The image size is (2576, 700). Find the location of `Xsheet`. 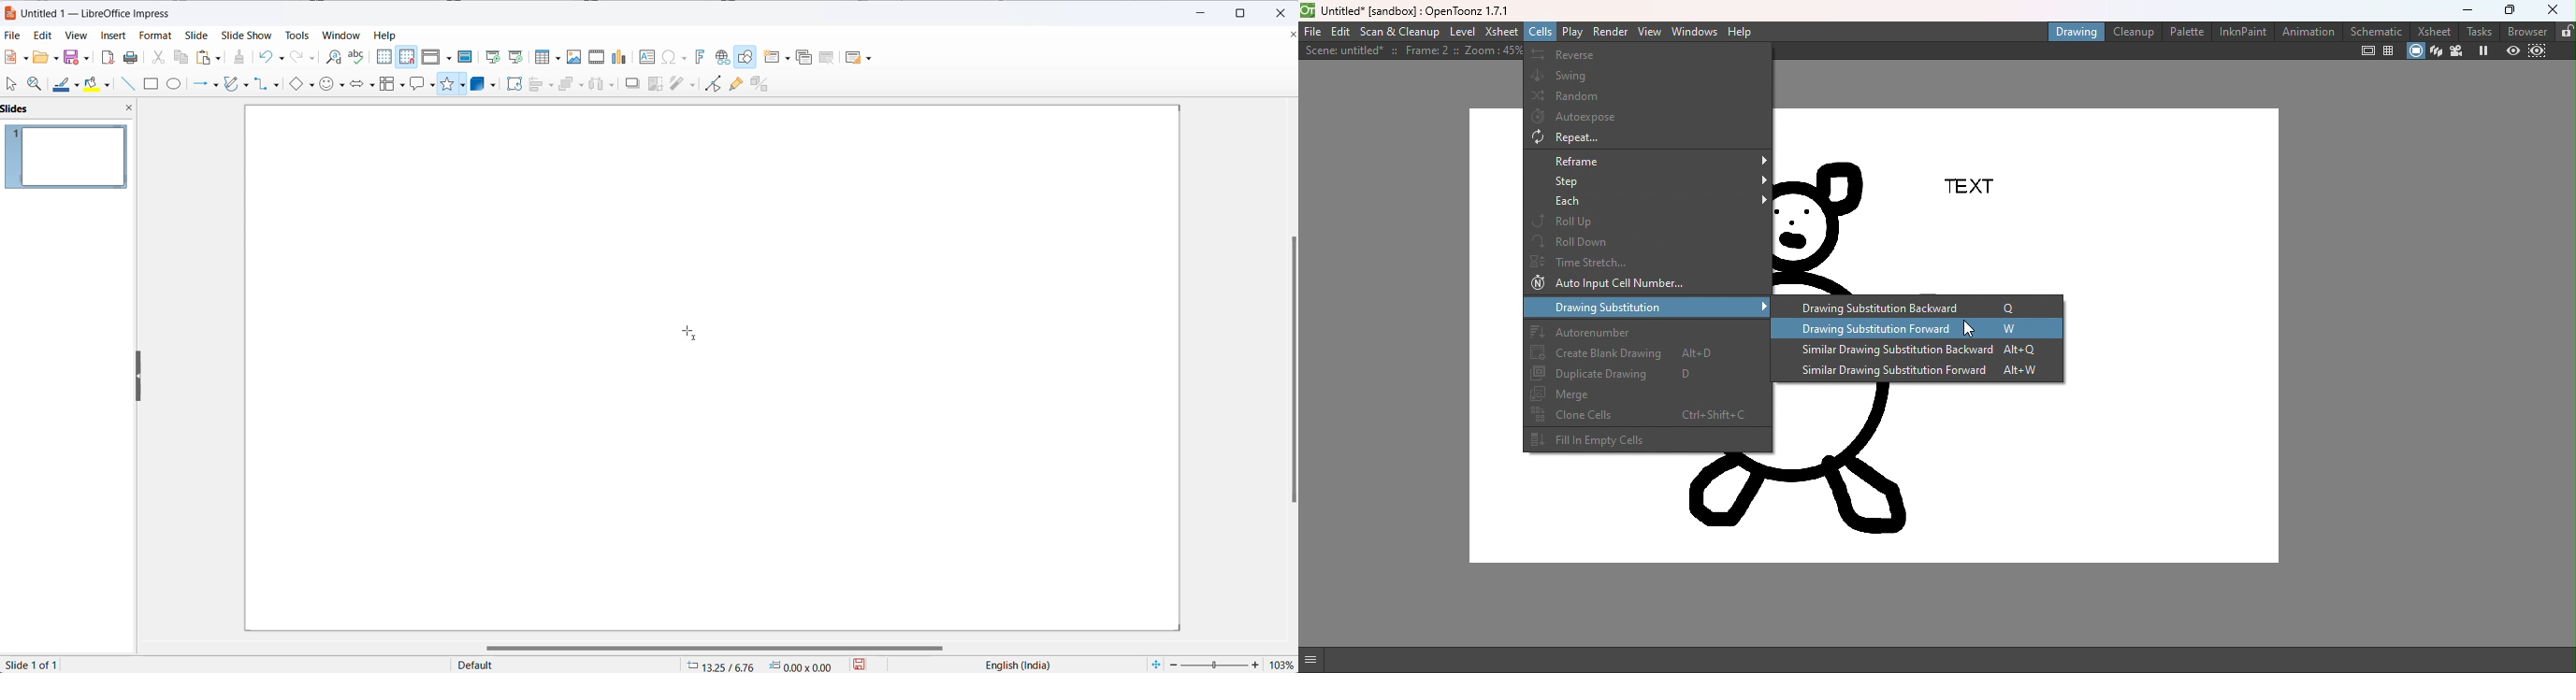

Xsheet is located at coordinates (1502, 31).